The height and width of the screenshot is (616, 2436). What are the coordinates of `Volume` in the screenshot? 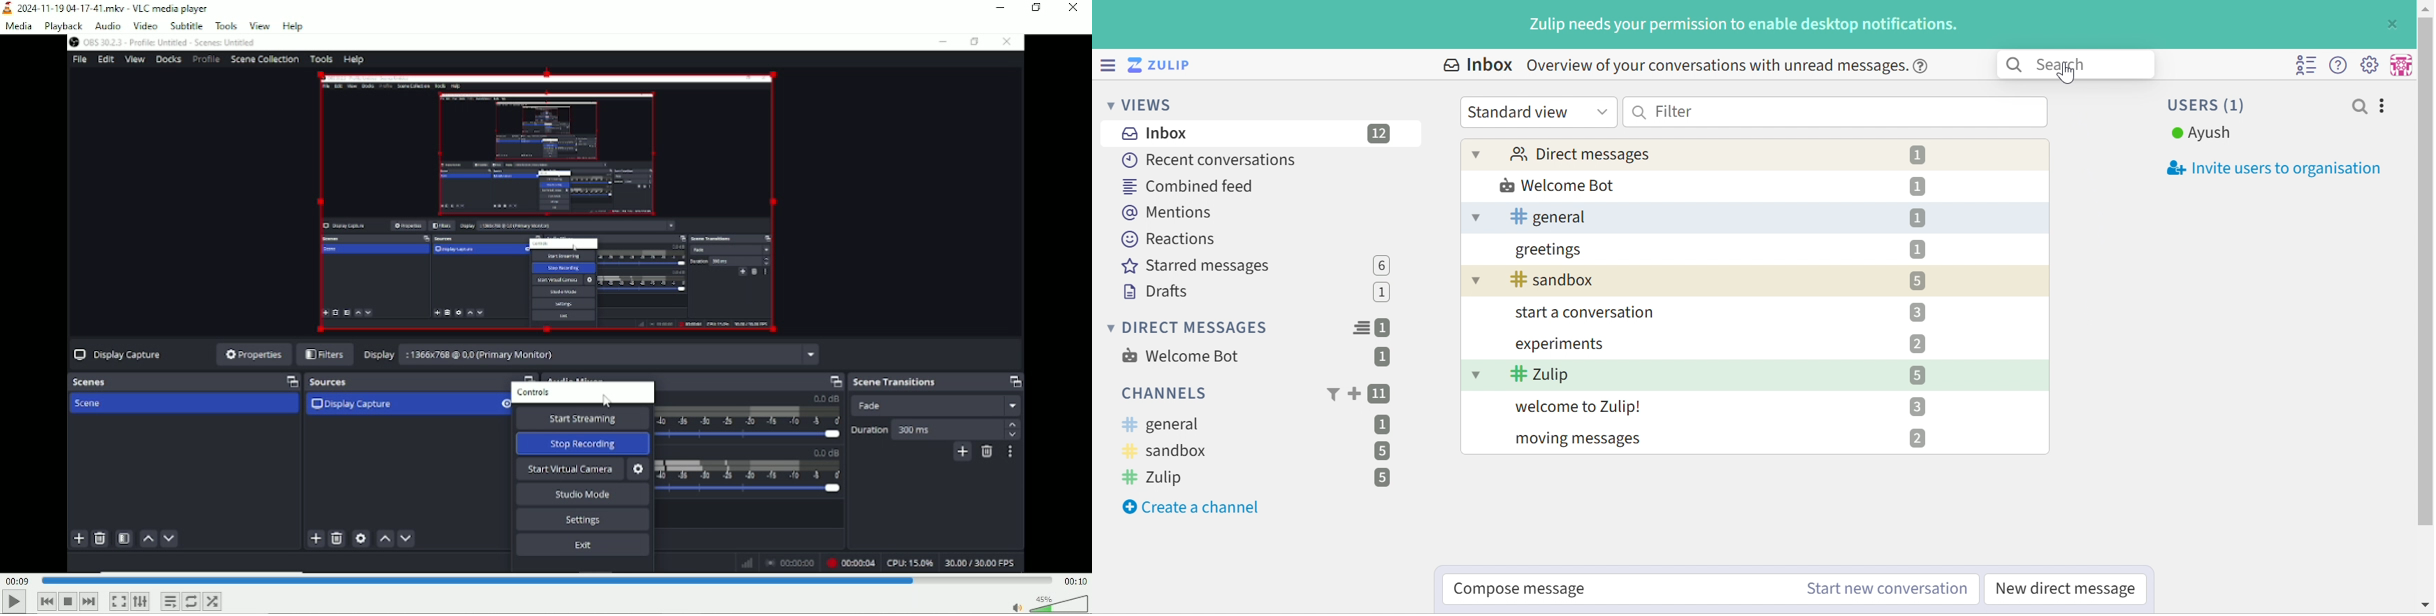 It's located at (1044, 604).